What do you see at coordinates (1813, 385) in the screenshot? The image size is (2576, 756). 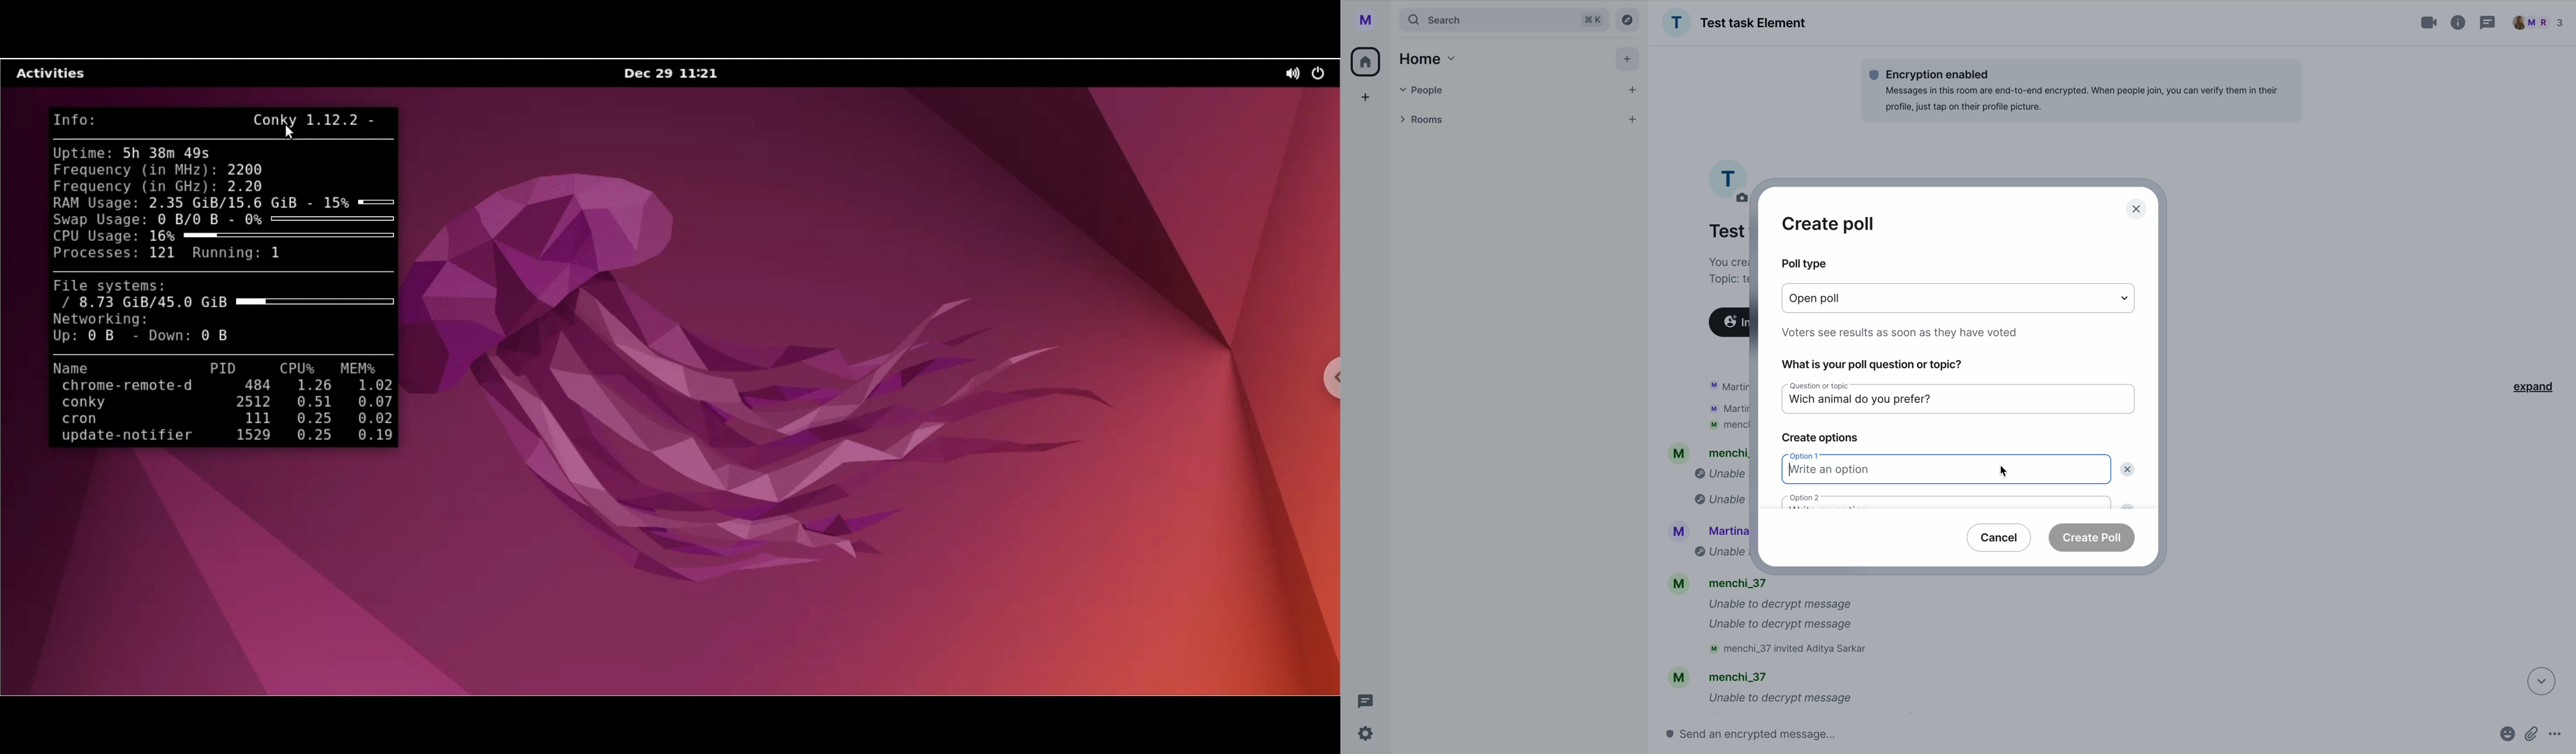 I see `question or topic` at bounding box center [1813, 385].